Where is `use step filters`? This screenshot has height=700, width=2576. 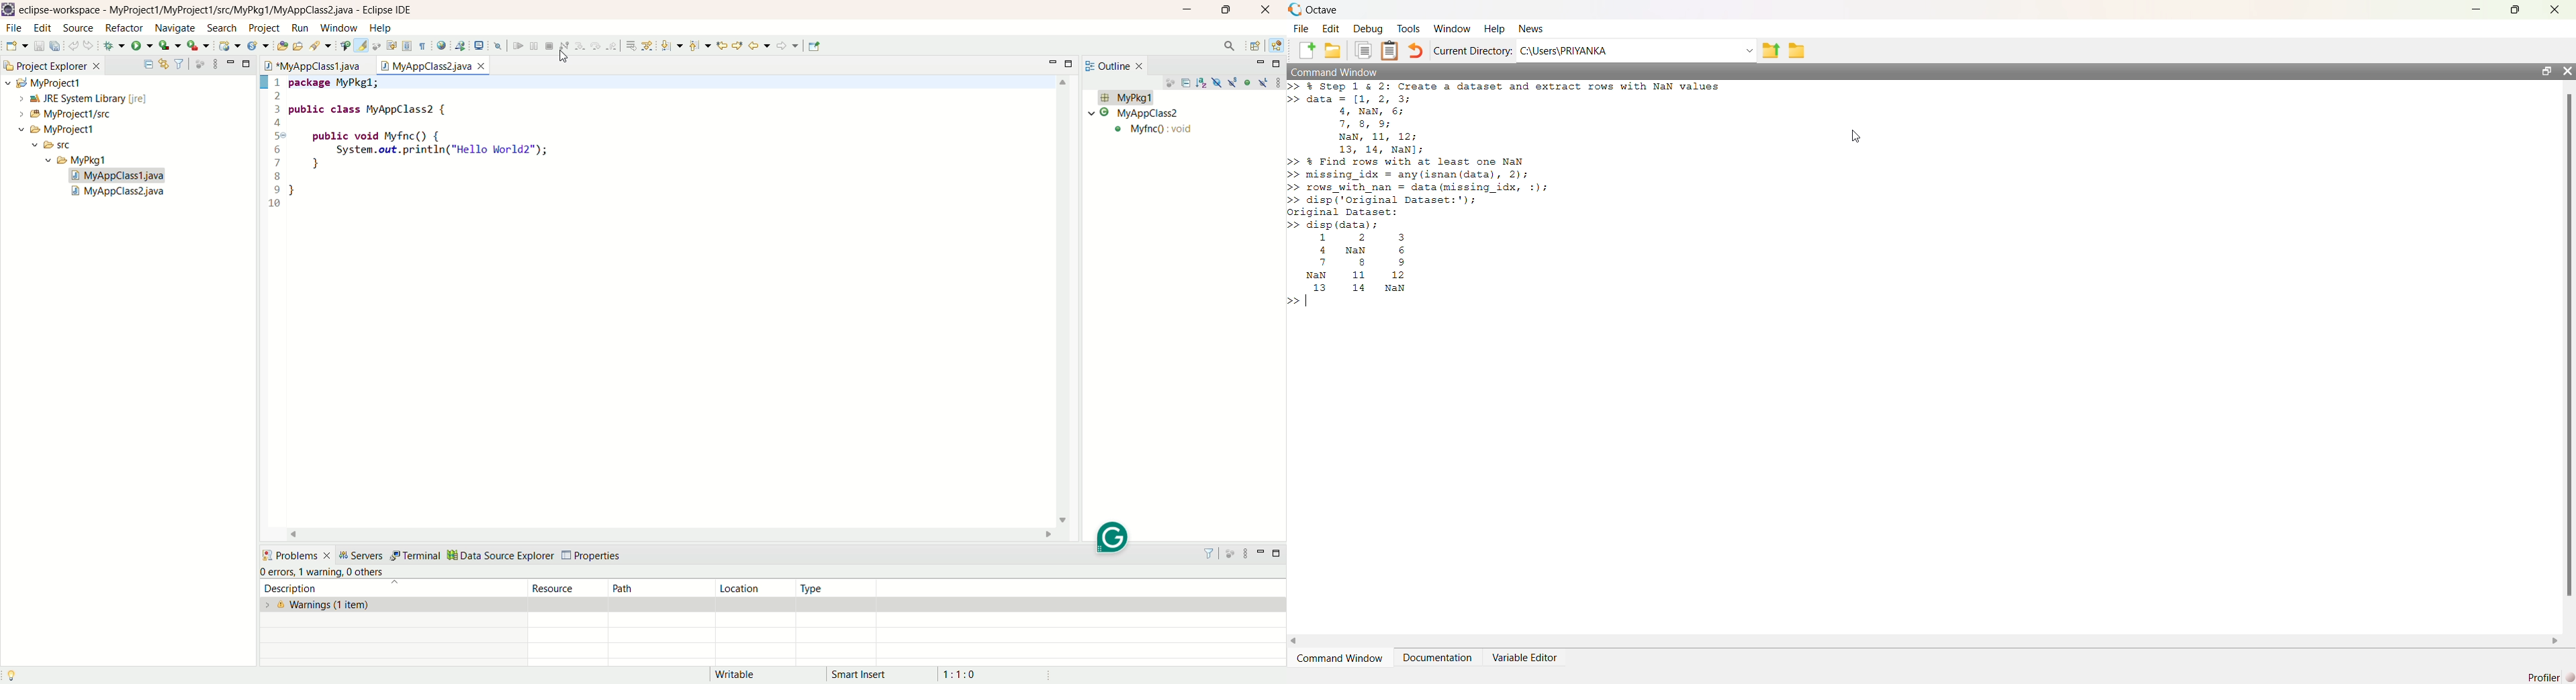 use step filters is located at coordinates (647, 46).